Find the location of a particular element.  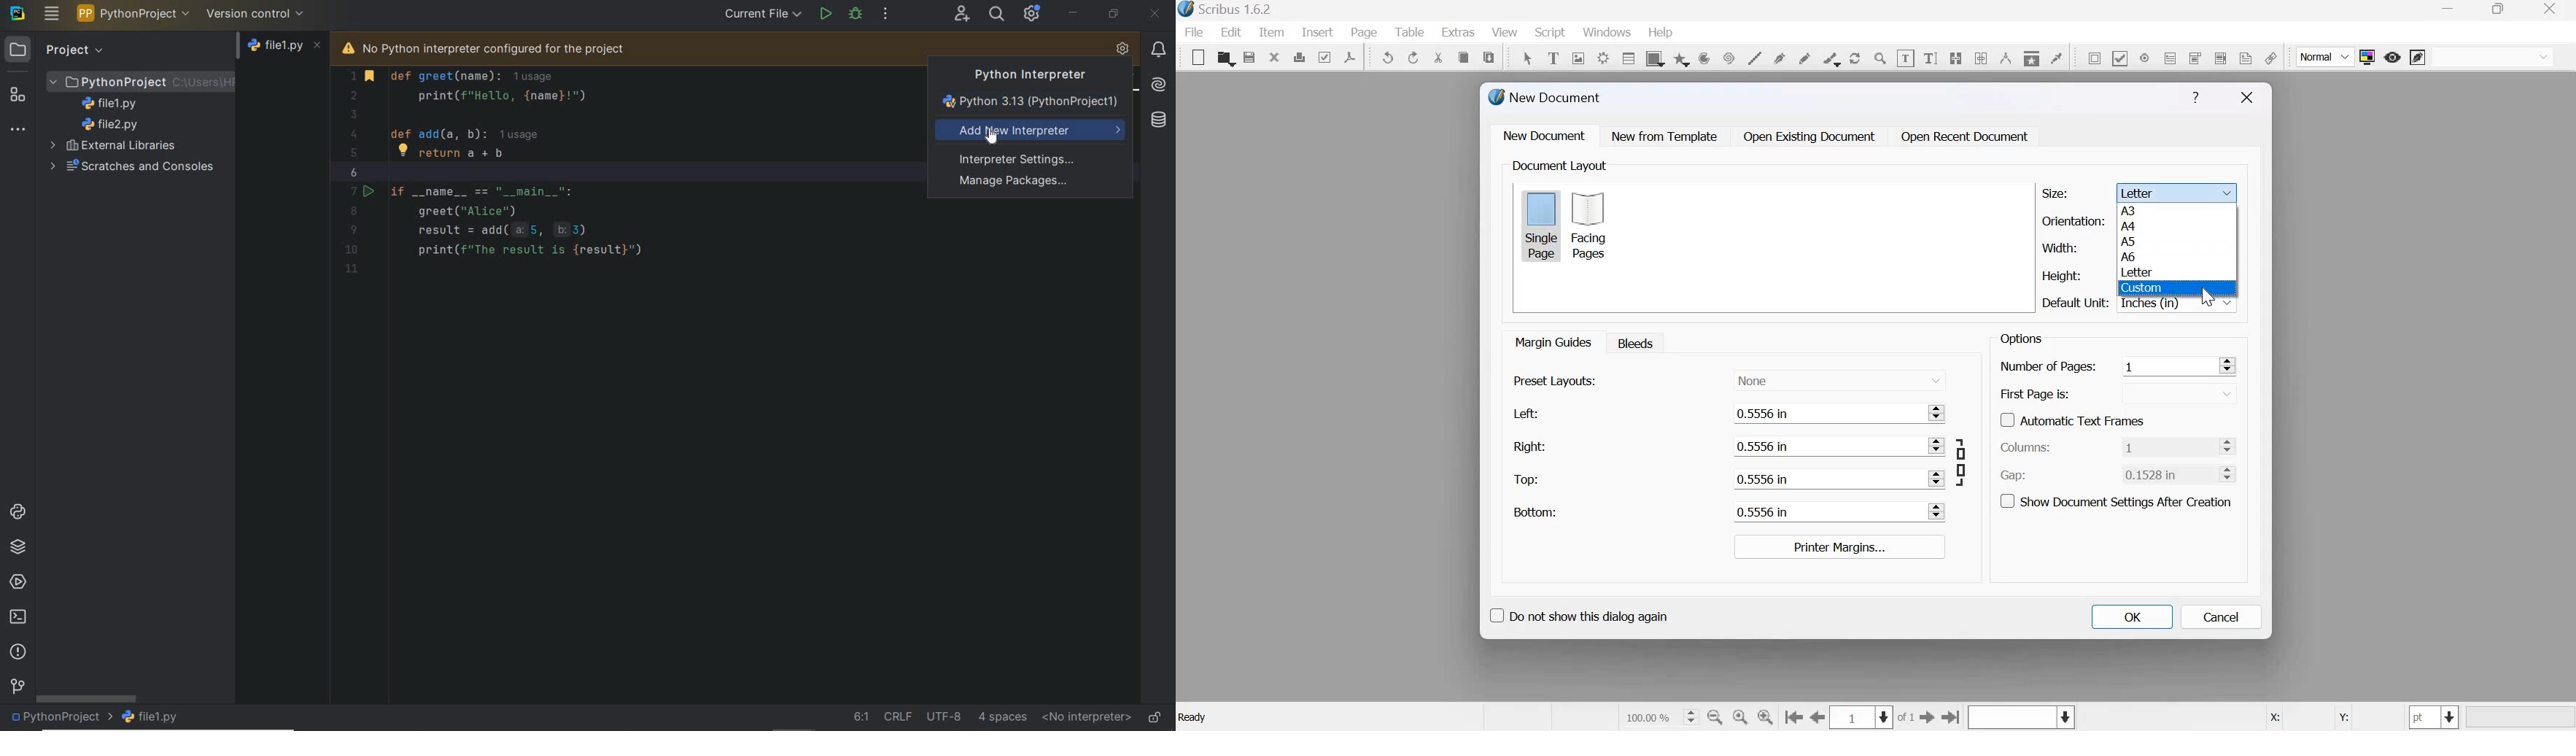

Number of Pages: is located at coordinates (2048, 368).